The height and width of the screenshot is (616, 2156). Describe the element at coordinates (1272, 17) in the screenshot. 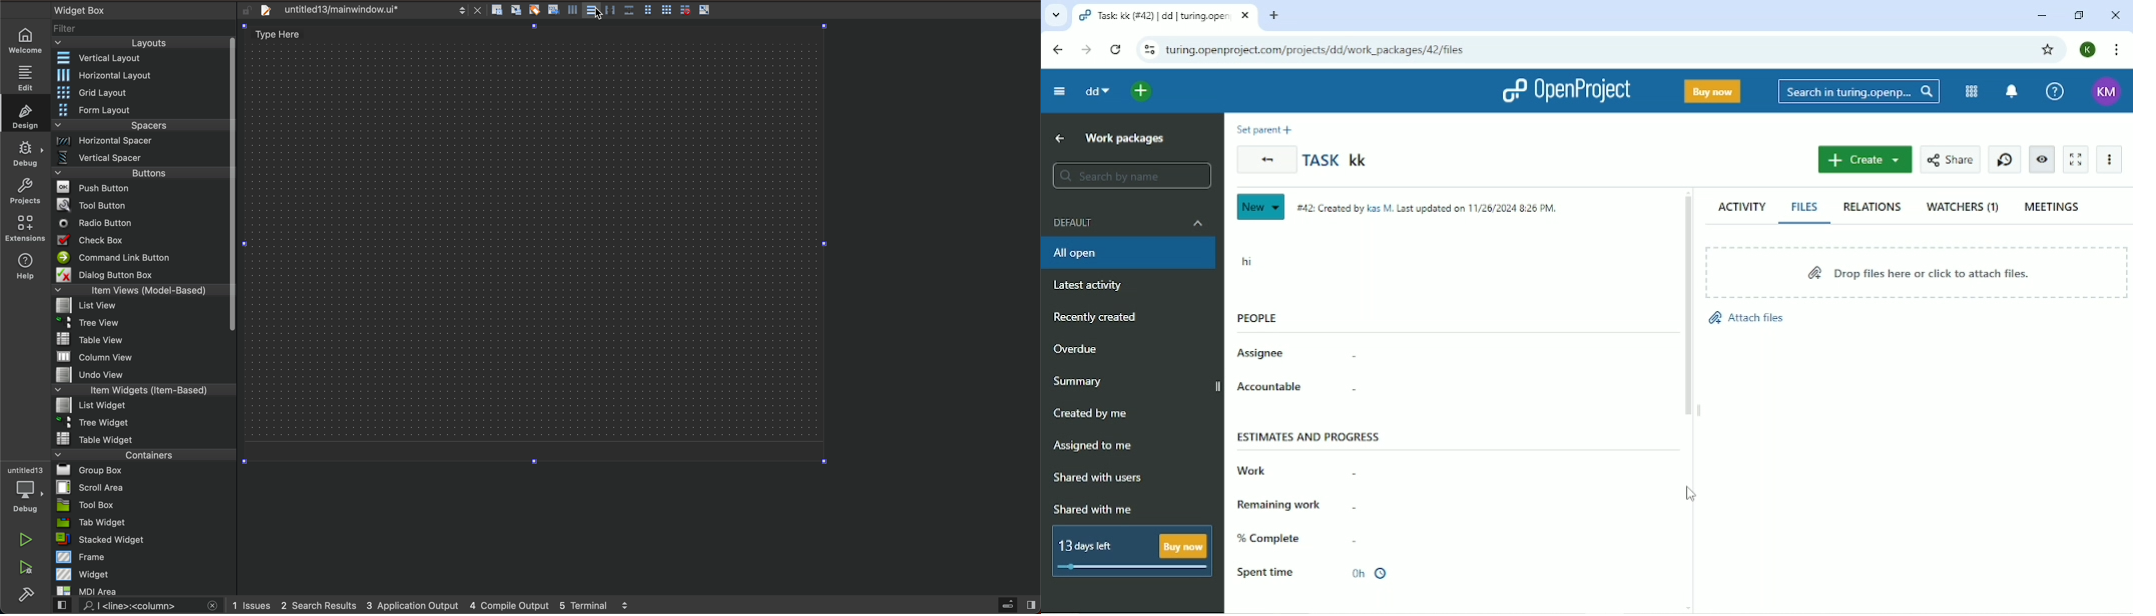

I see `New tab` at that location.